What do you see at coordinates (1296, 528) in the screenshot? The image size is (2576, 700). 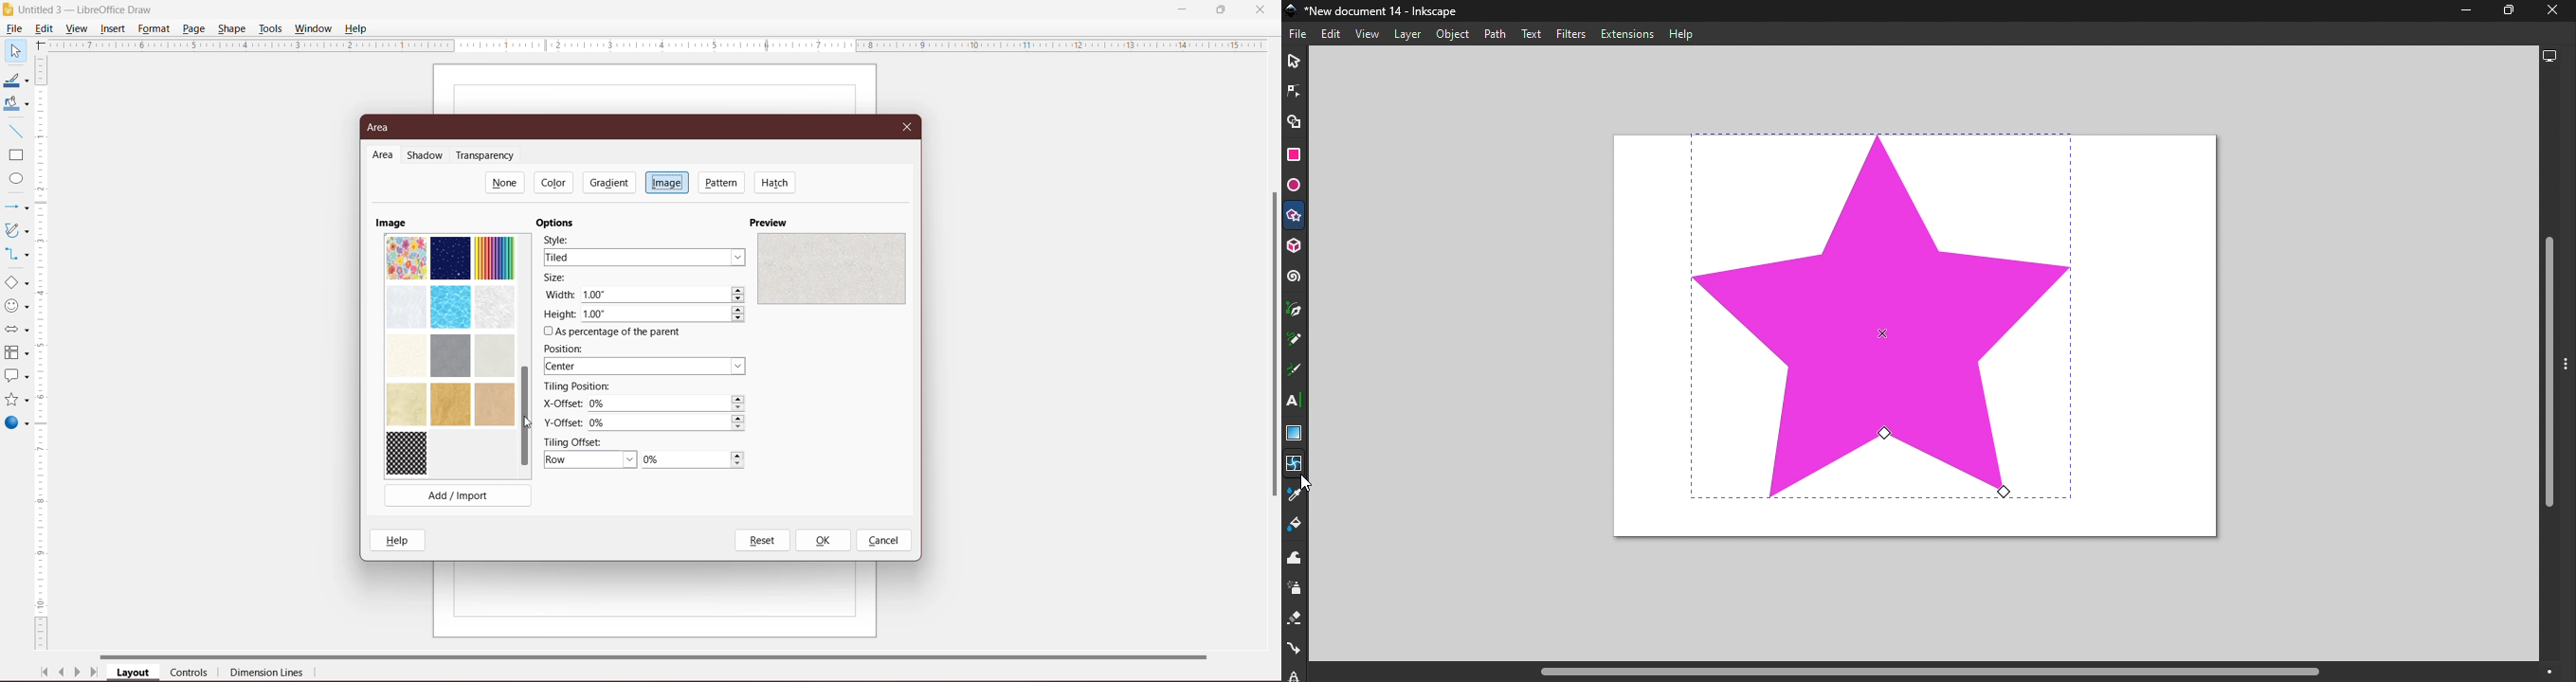 I see `Paint bucket tool` at bounding box center [1296, 528].